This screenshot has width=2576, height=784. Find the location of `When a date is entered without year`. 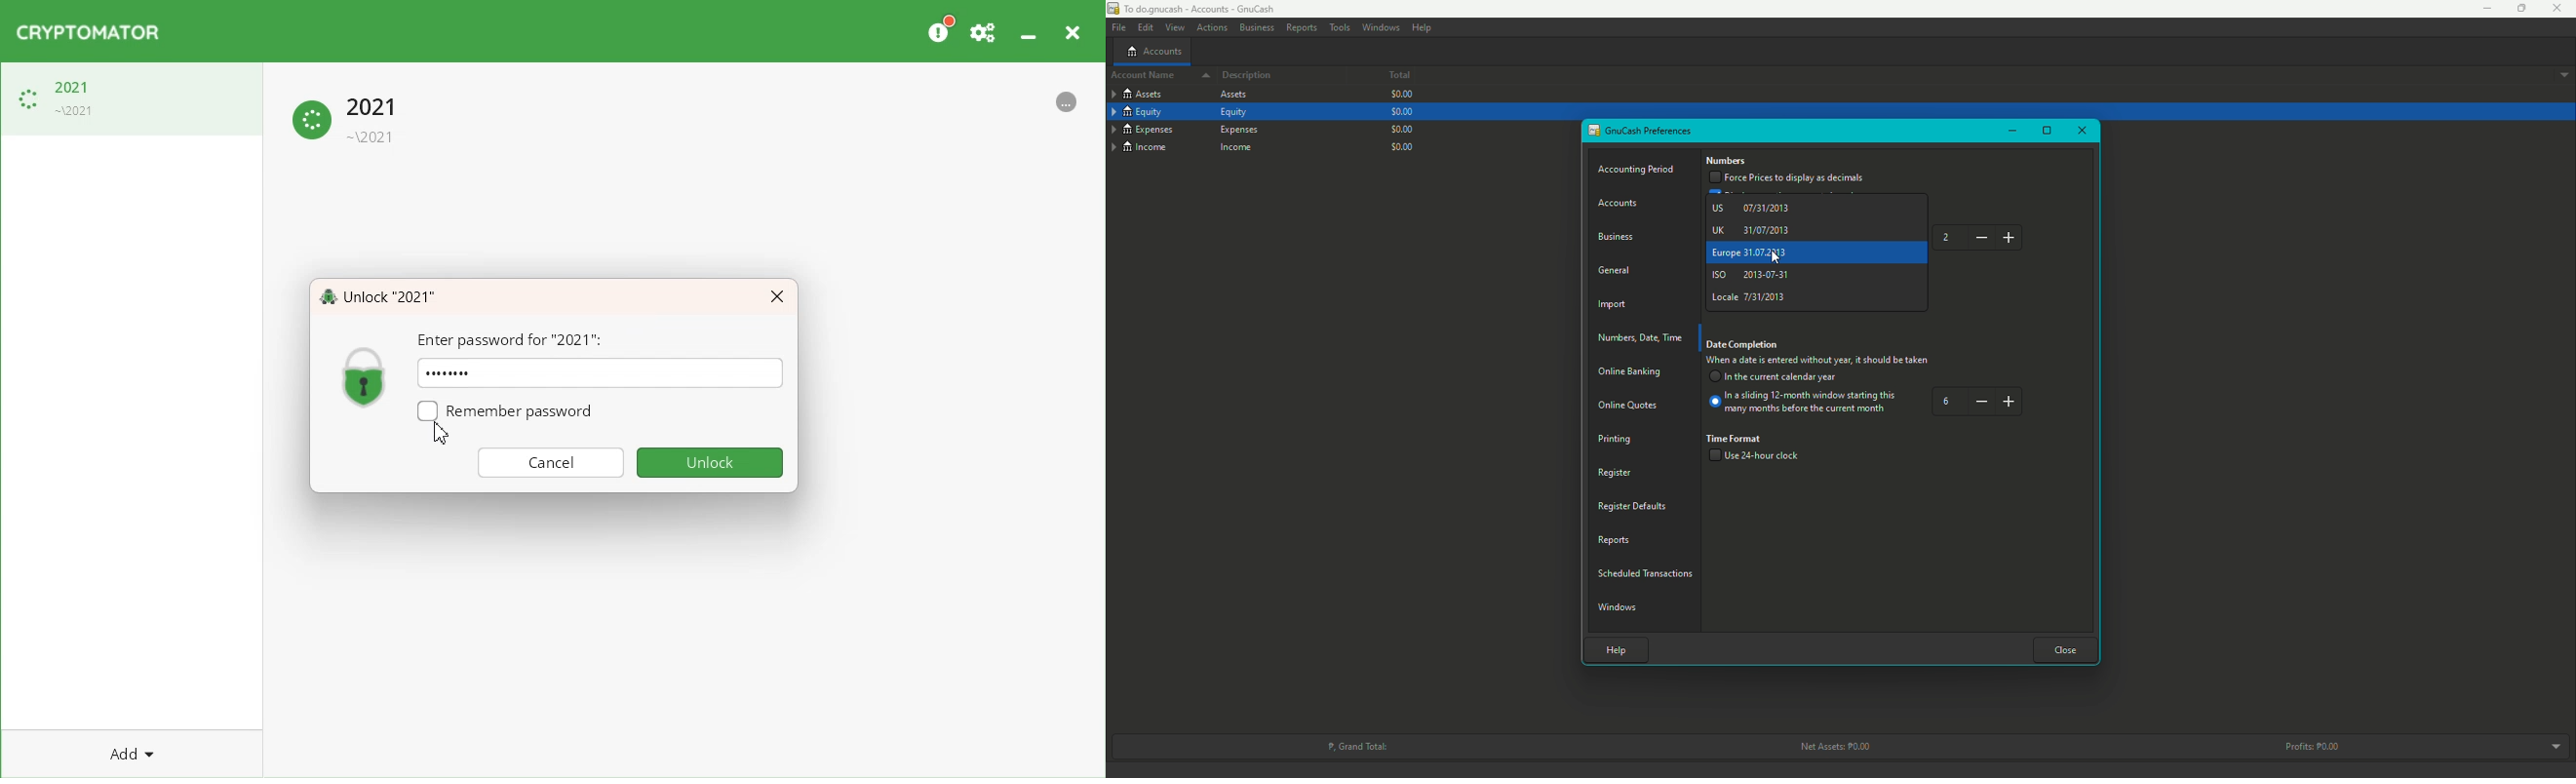

When a date is entered without year is located at coordinates (1818, 362).